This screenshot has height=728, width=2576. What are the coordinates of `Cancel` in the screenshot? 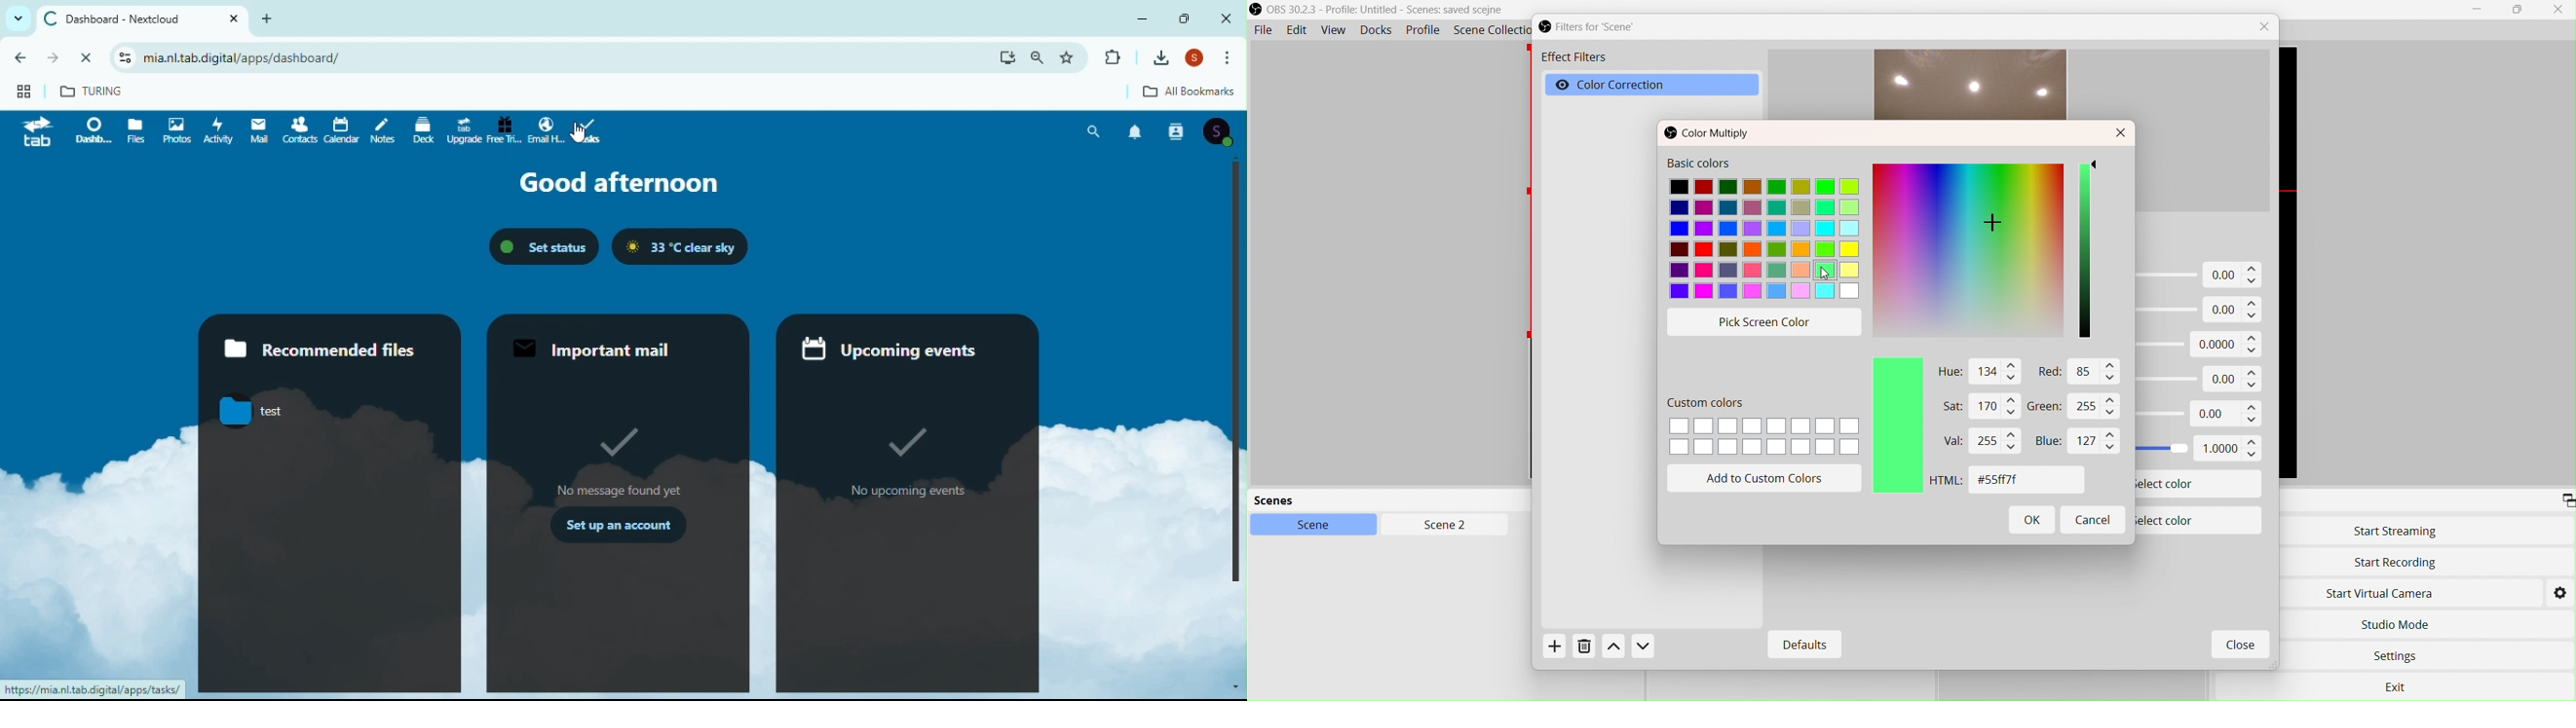 It's located at (2092, 518).